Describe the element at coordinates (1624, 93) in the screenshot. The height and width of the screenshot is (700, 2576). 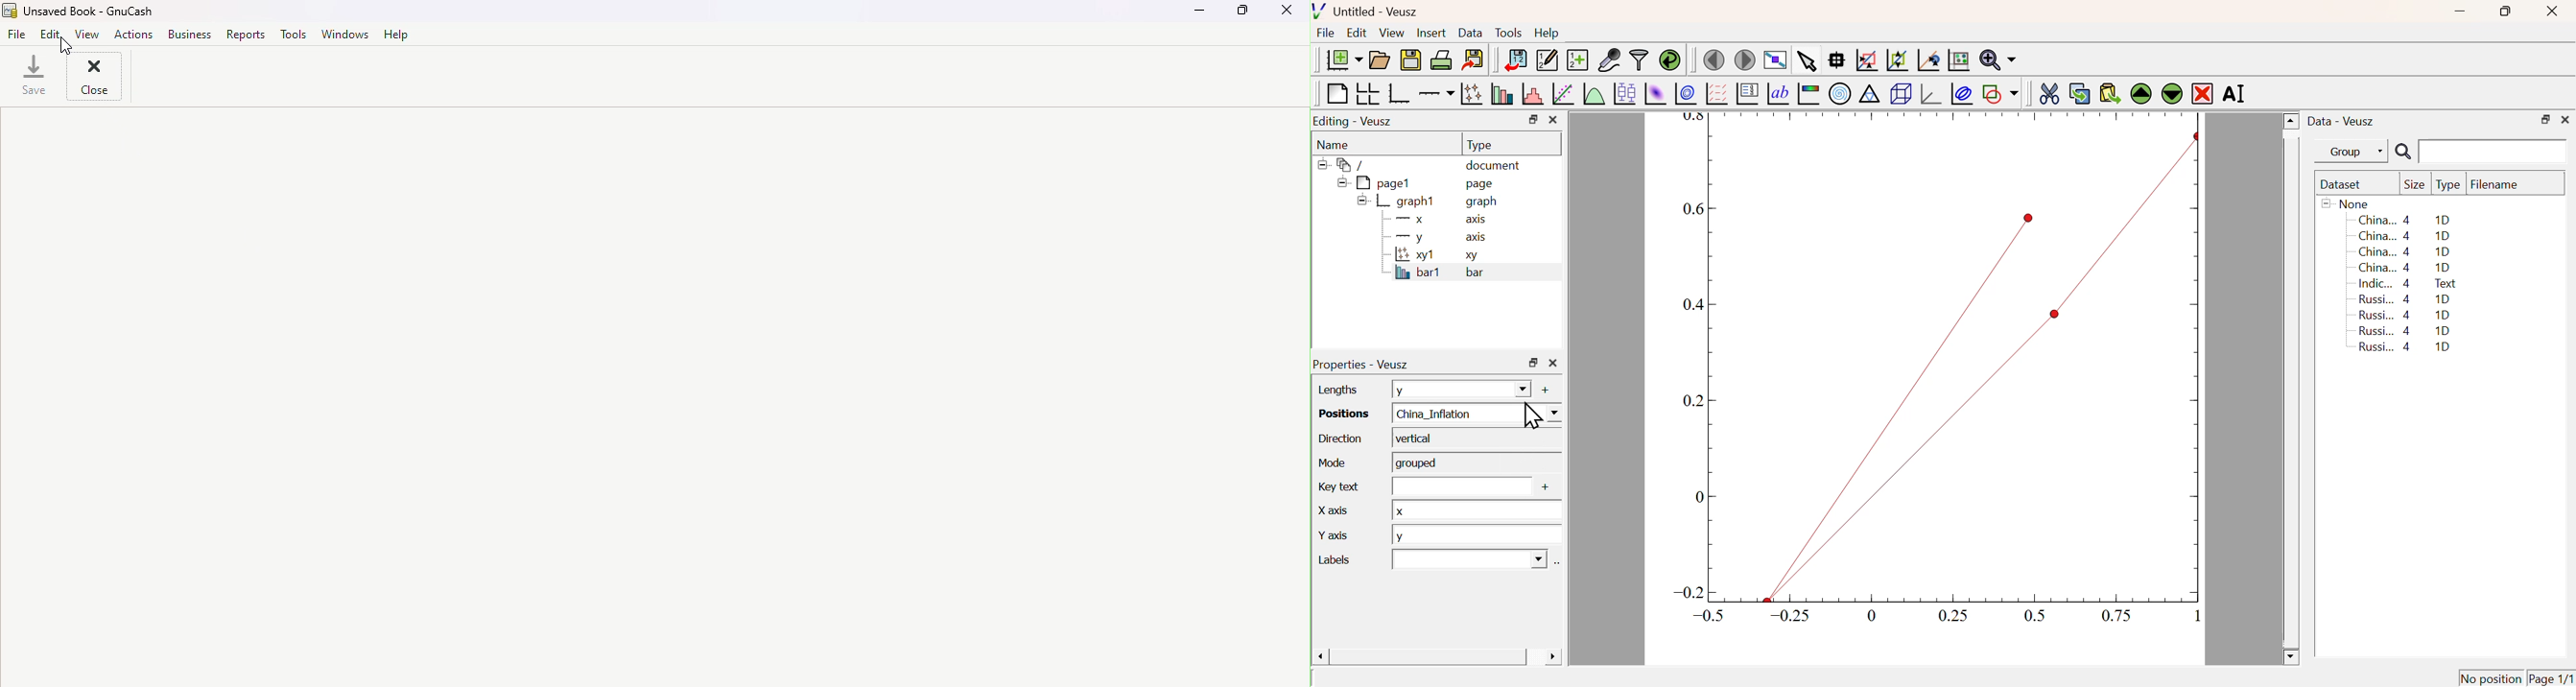
I see `Plot Box Plots` at that location.